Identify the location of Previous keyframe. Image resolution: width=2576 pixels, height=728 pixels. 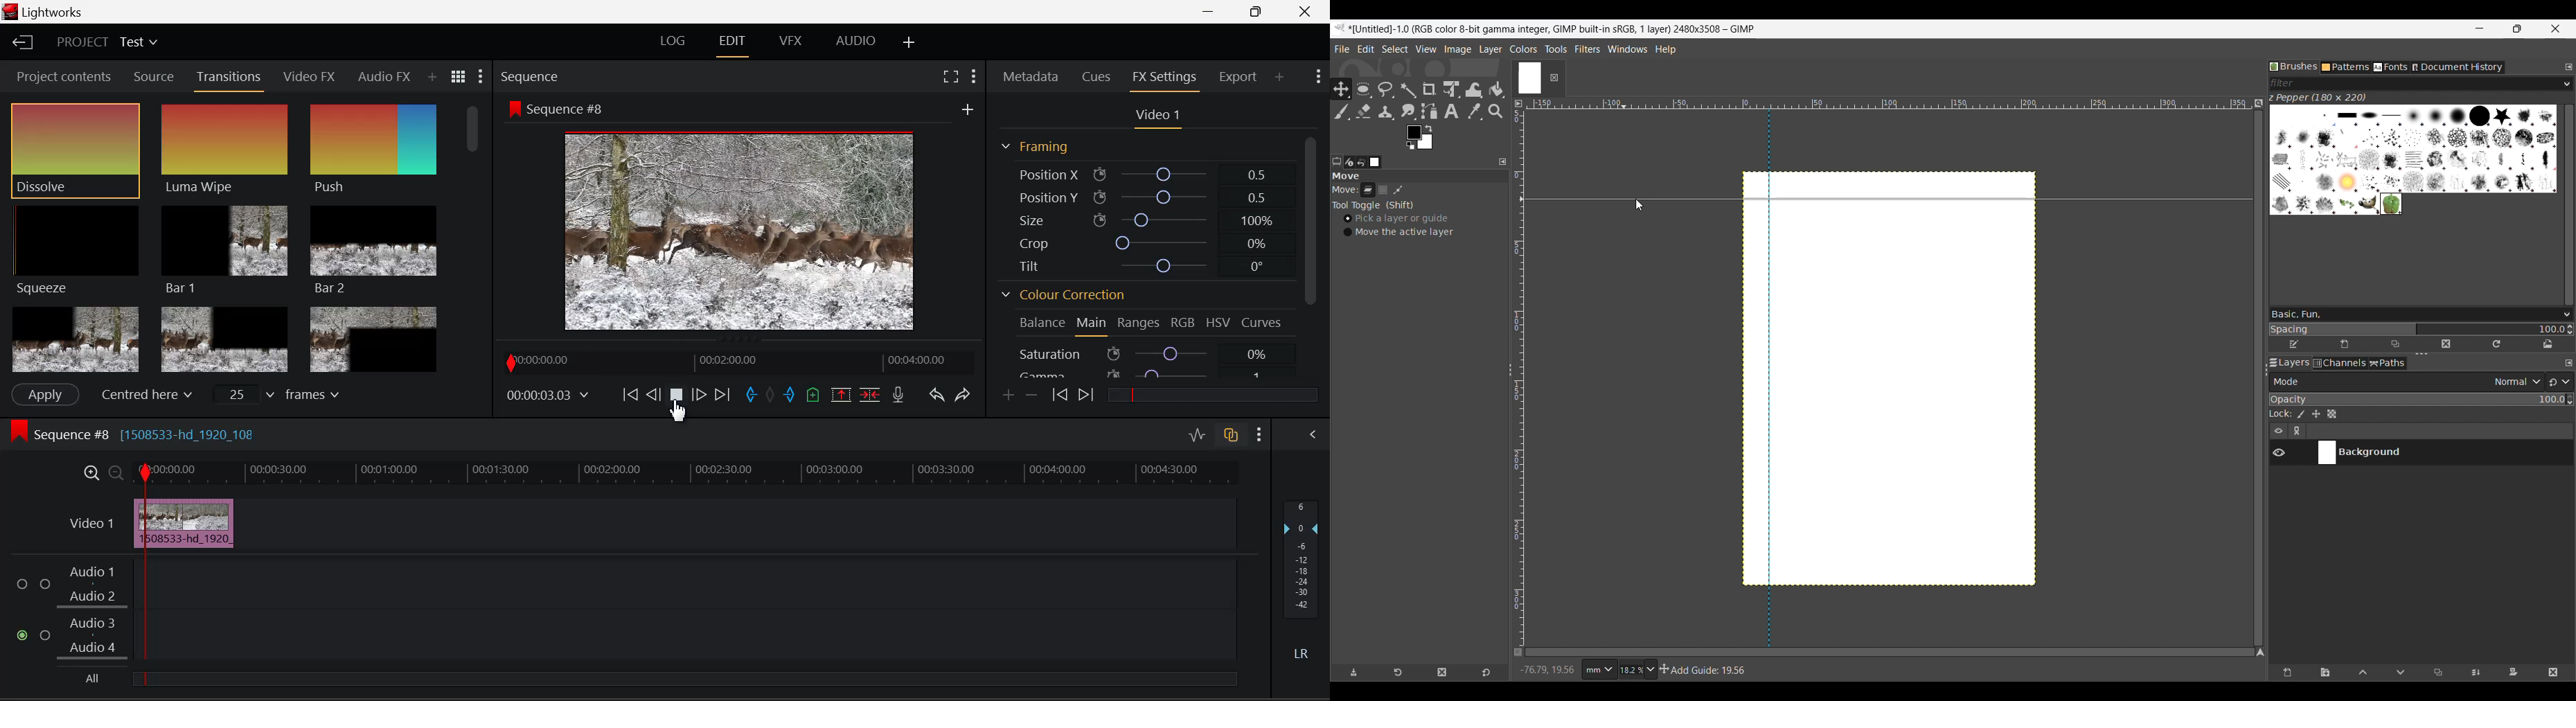
(1059, 395).